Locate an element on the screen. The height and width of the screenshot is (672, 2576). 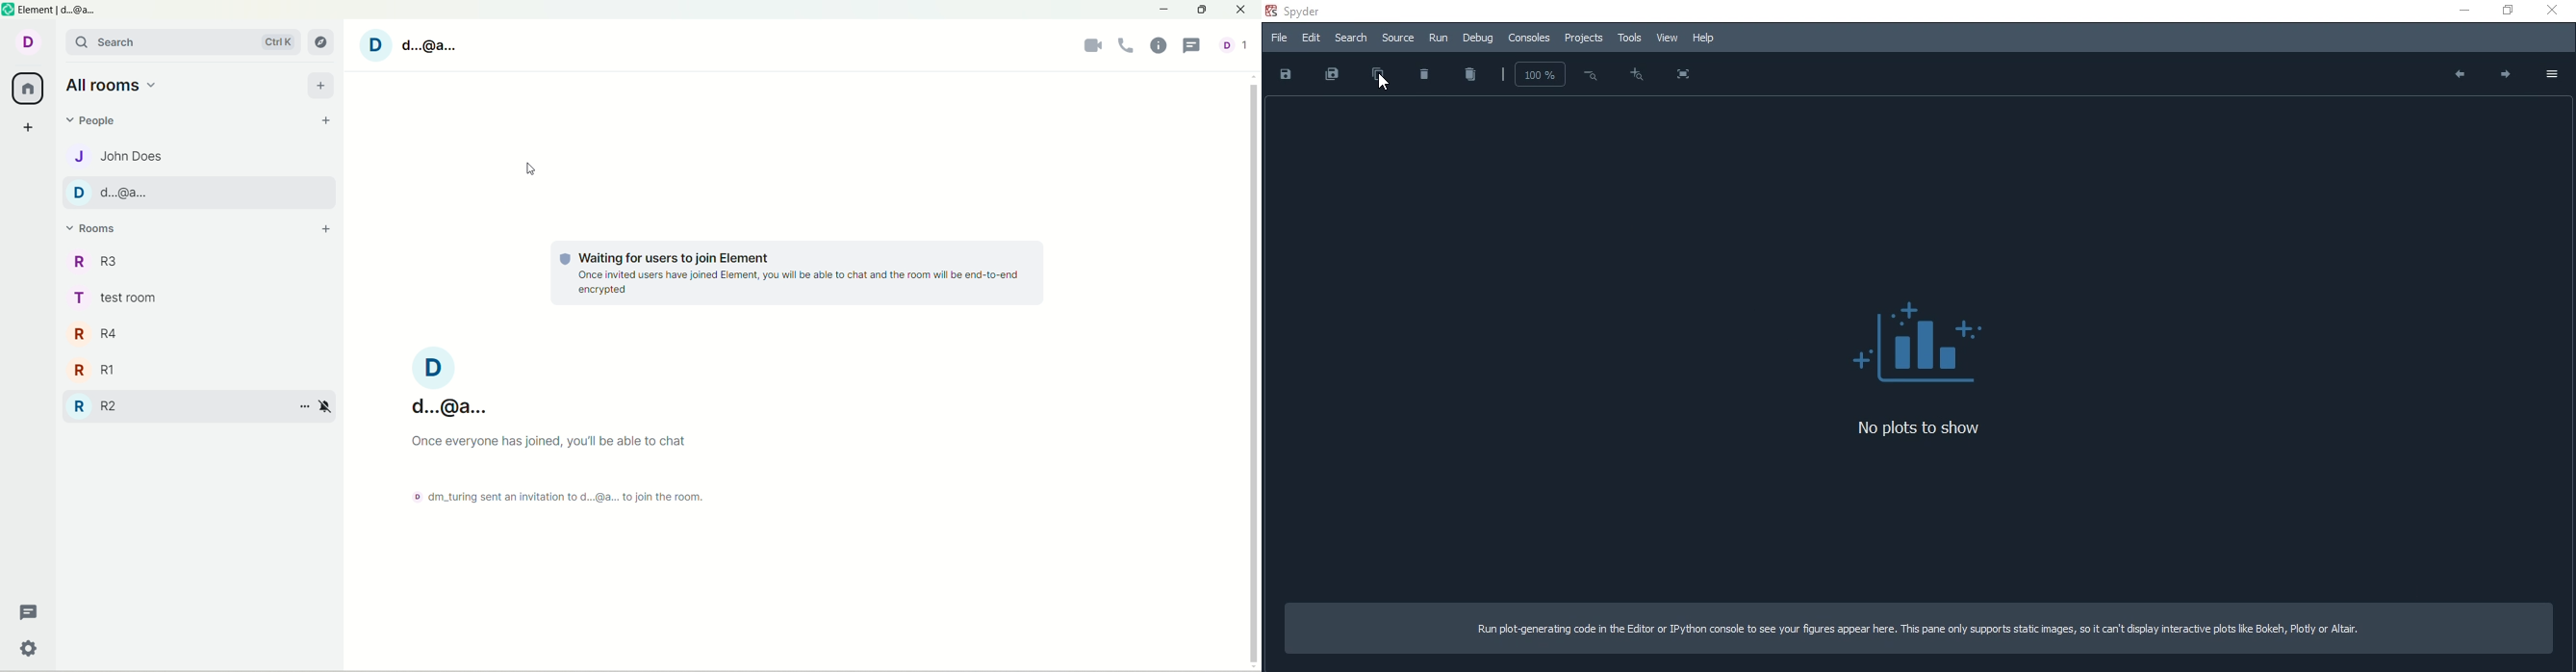
minimize is located at coordinates (2465, 10).